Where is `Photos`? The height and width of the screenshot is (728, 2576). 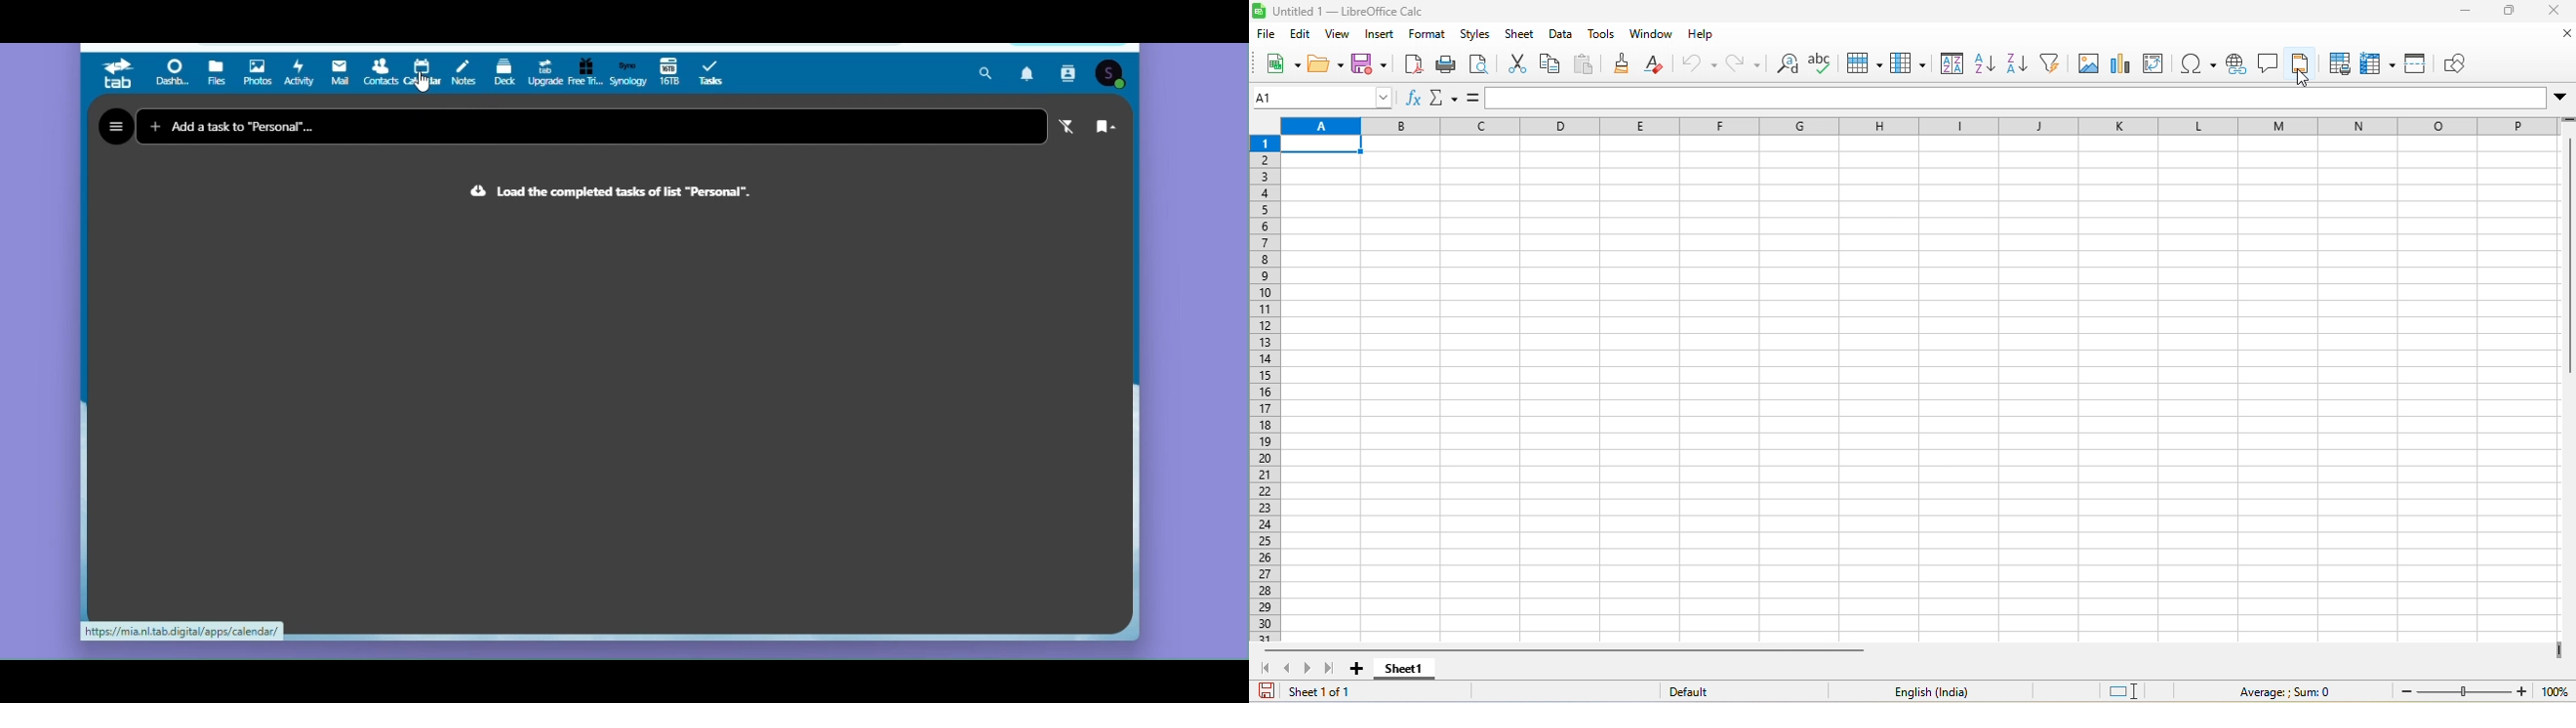
Photos is located at coordinates (257, 73).